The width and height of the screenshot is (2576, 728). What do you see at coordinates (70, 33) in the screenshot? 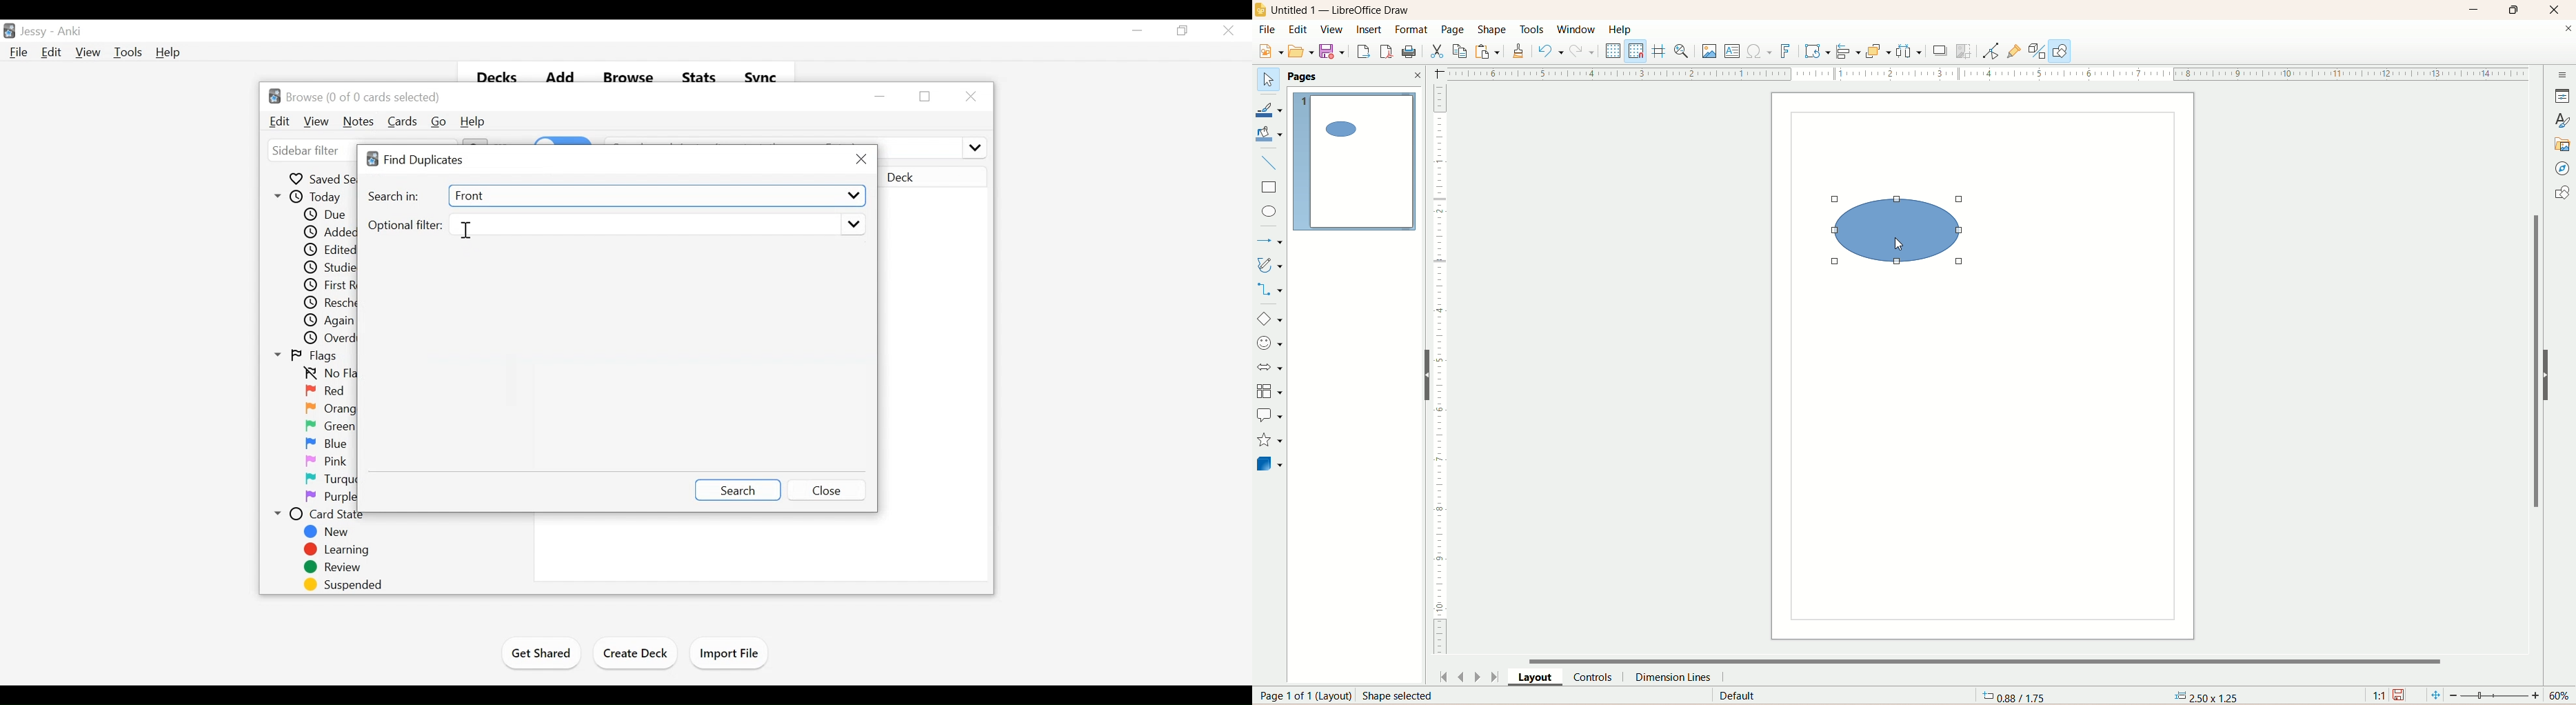
I see `Anki` at bounding box center [70, 33].